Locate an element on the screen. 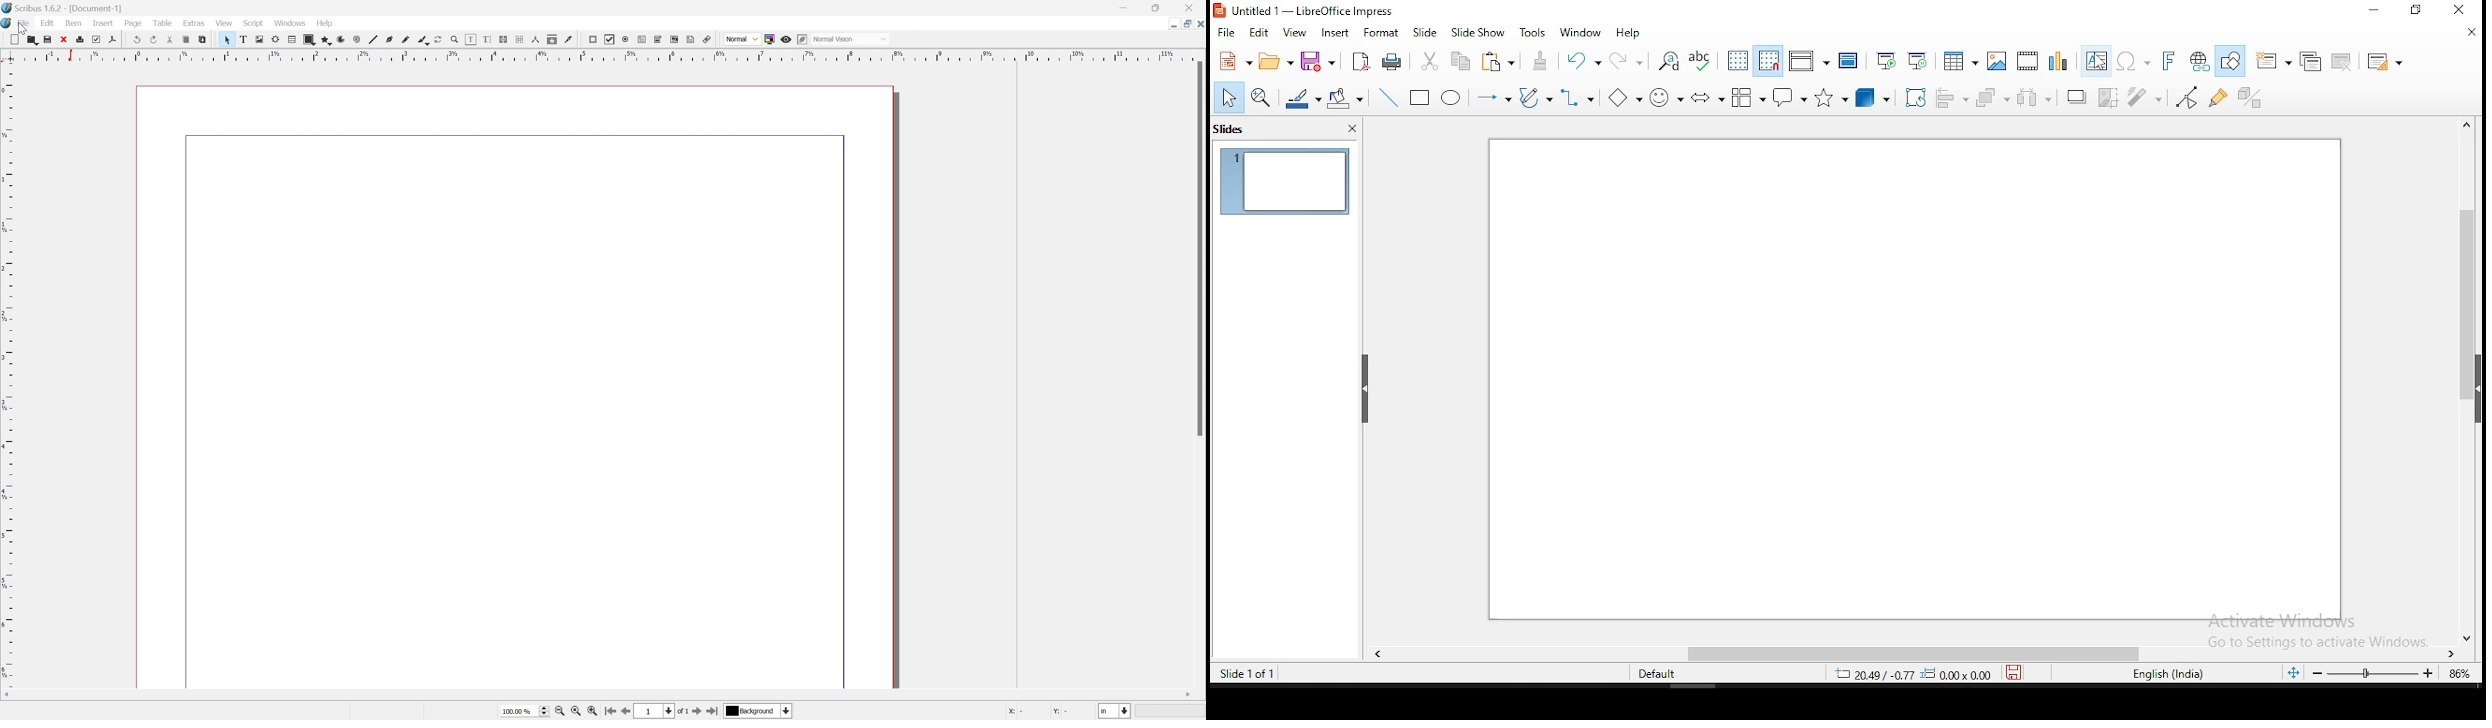 The width and height of the screenshot is (2492, 728). Scroll bar is located at coordinates (610, 693).